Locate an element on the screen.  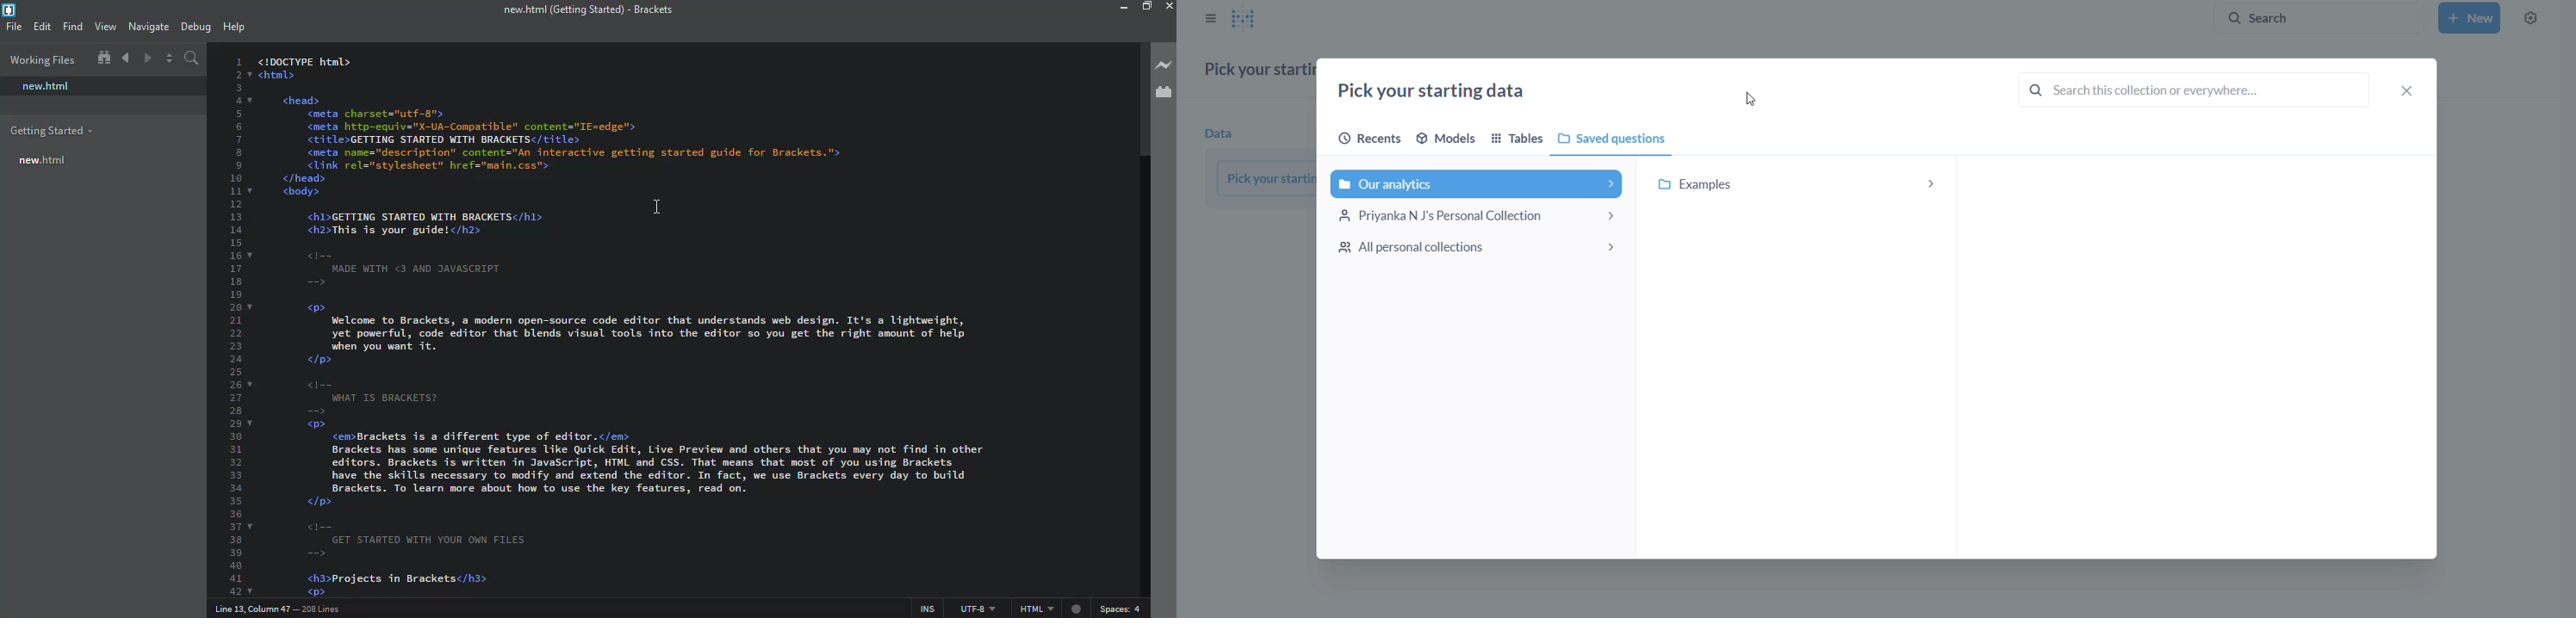
working files is located at coordinates (41, 59).